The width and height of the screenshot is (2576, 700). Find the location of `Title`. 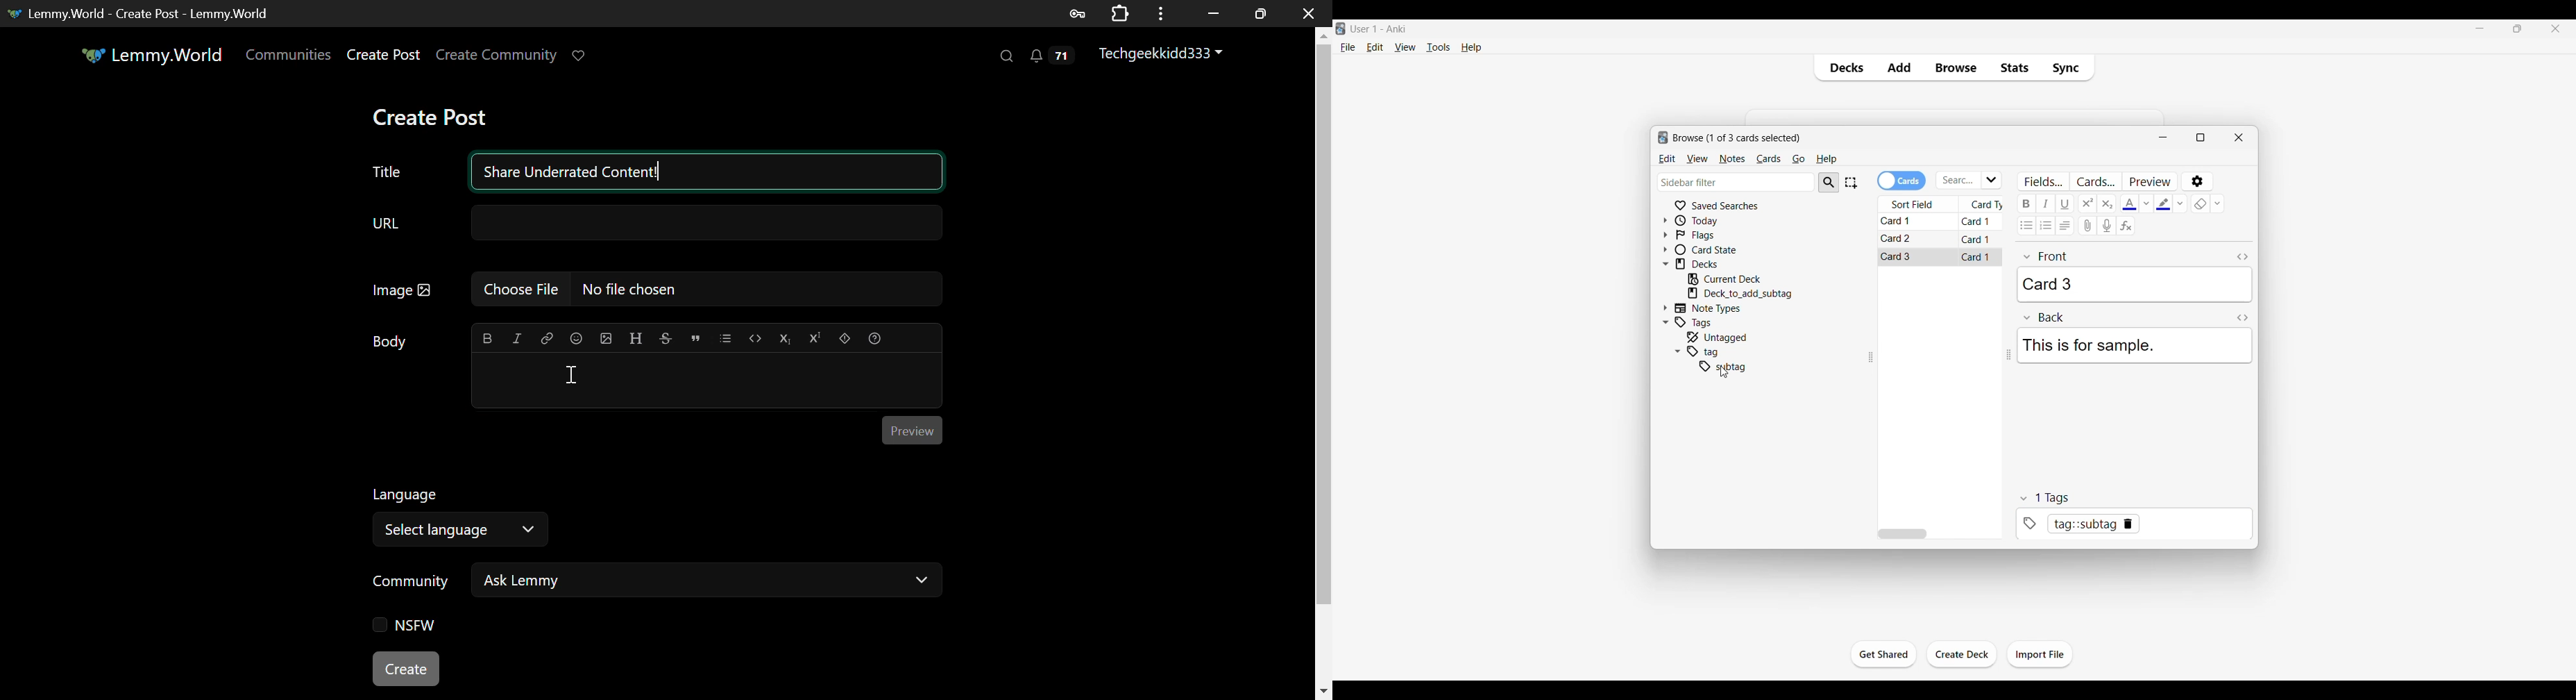

Title is located at coordinates (386, 172).